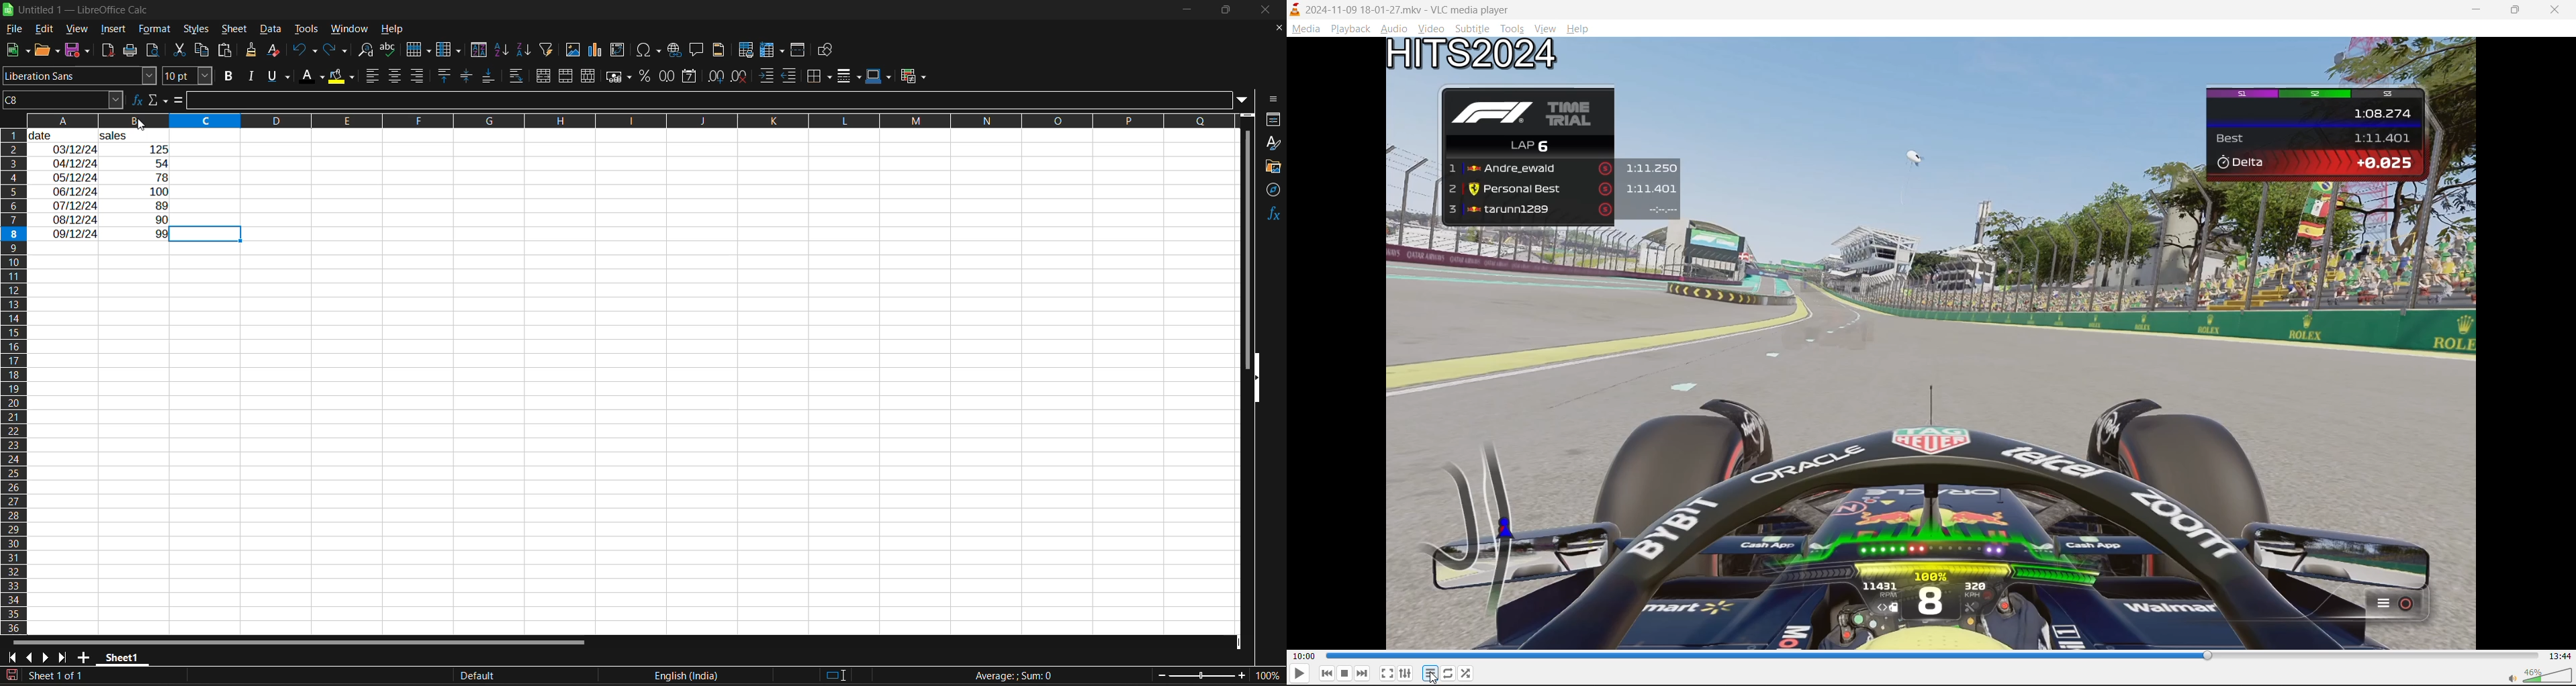 This screenshot has width=2576, height=700. What do you see at coordinates (1393, 28) in the screenshot?
I see `audio` at bounding box center [1393, 28].